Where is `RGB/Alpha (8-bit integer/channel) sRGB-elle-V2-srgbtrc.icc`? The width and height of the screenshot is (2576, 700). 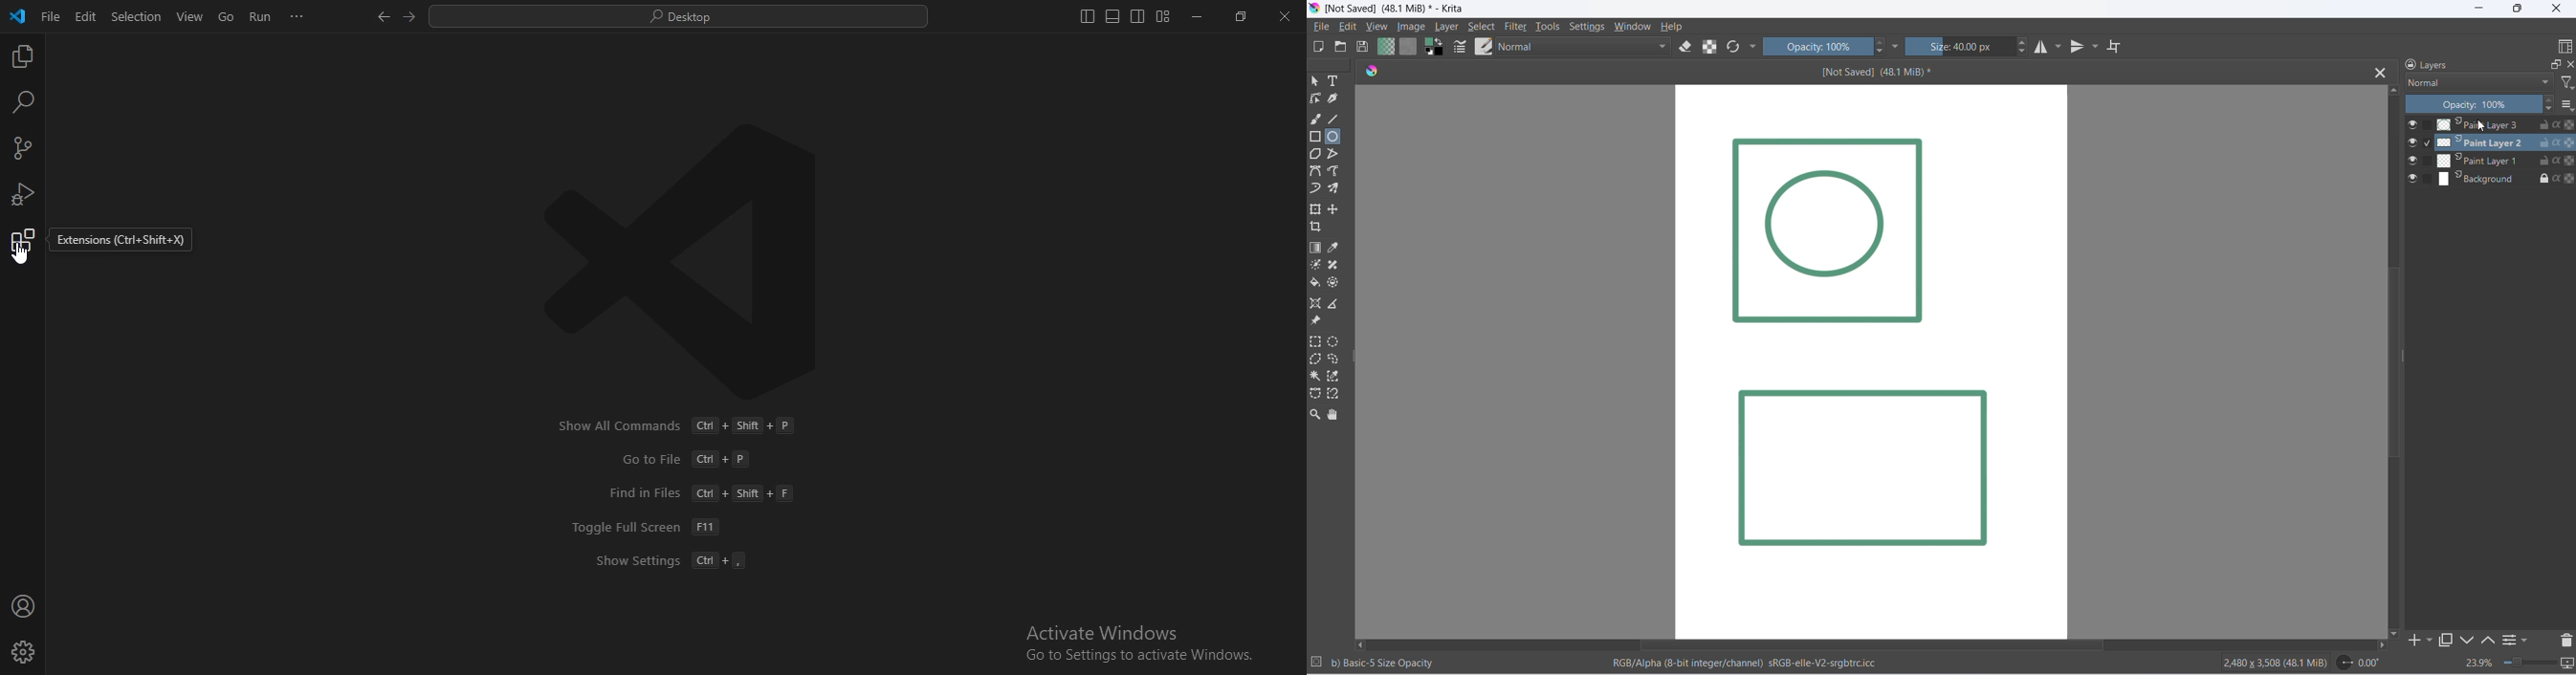 RGB/Alpha (8-bit integer/channel) sRGB-elle-V2-srgbtrc.icc is located at coordinates (1760, 666).